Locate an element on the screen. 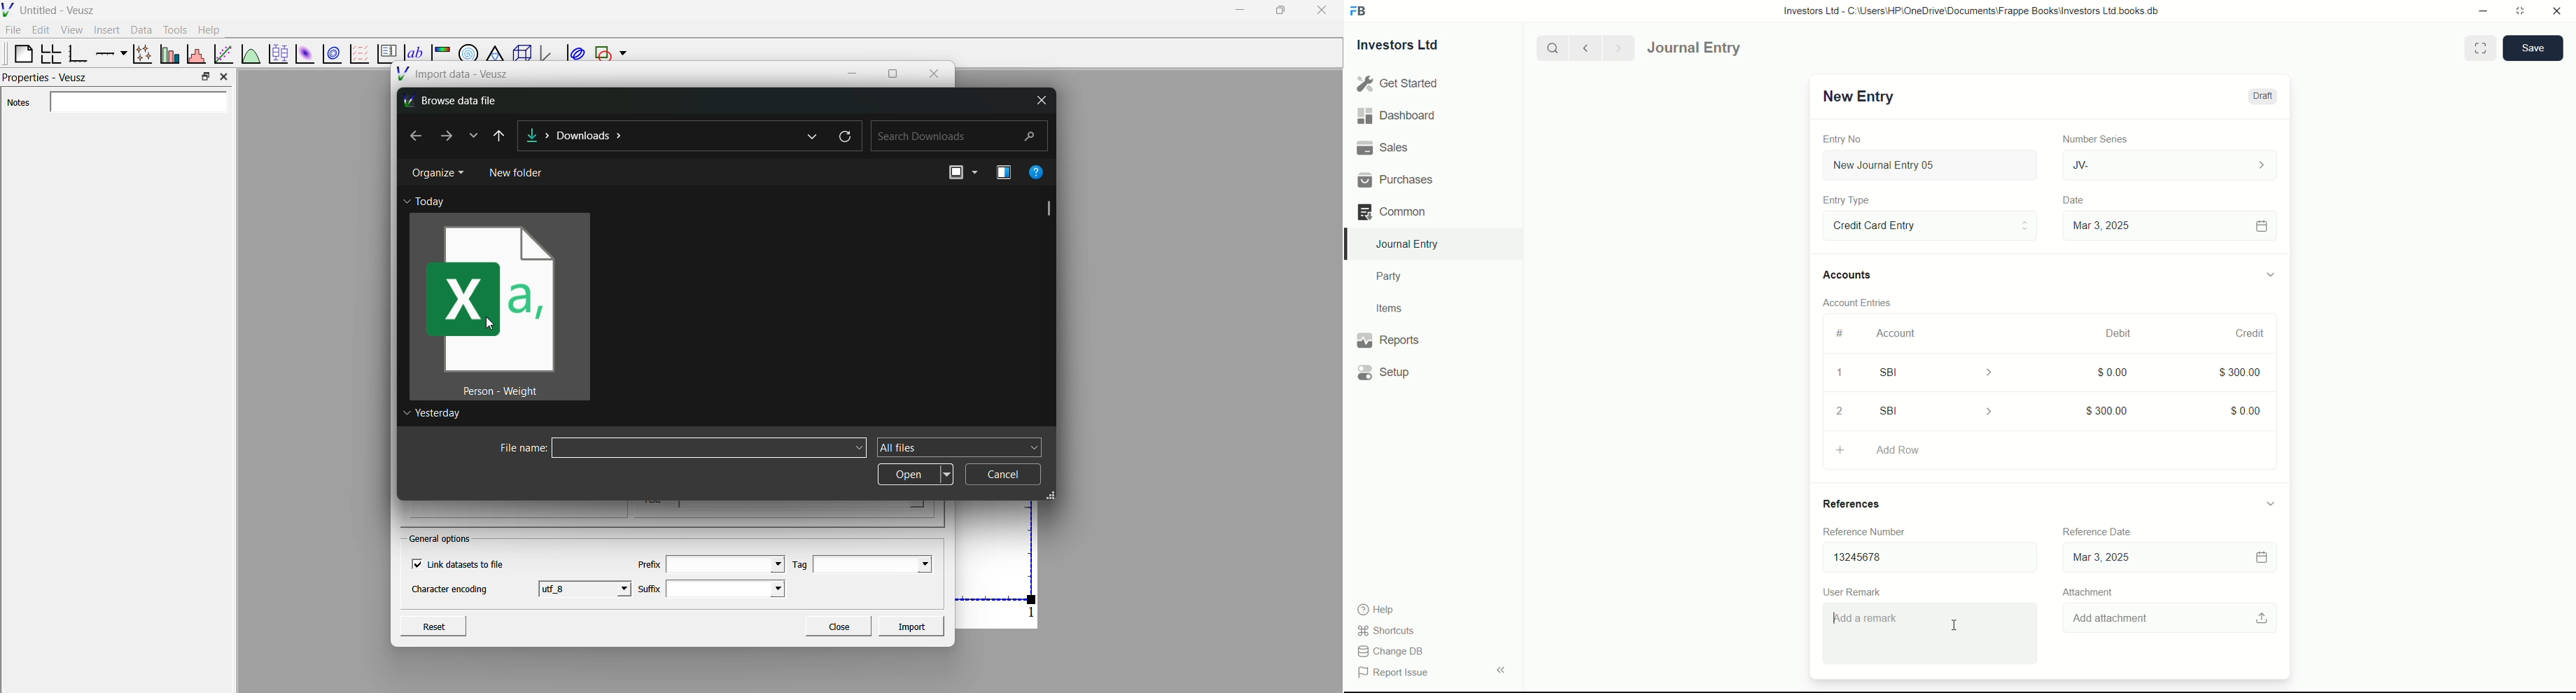 The height and width of the screenshot is (700, 2576). $300.00 is located at coordinates (2108, 408).